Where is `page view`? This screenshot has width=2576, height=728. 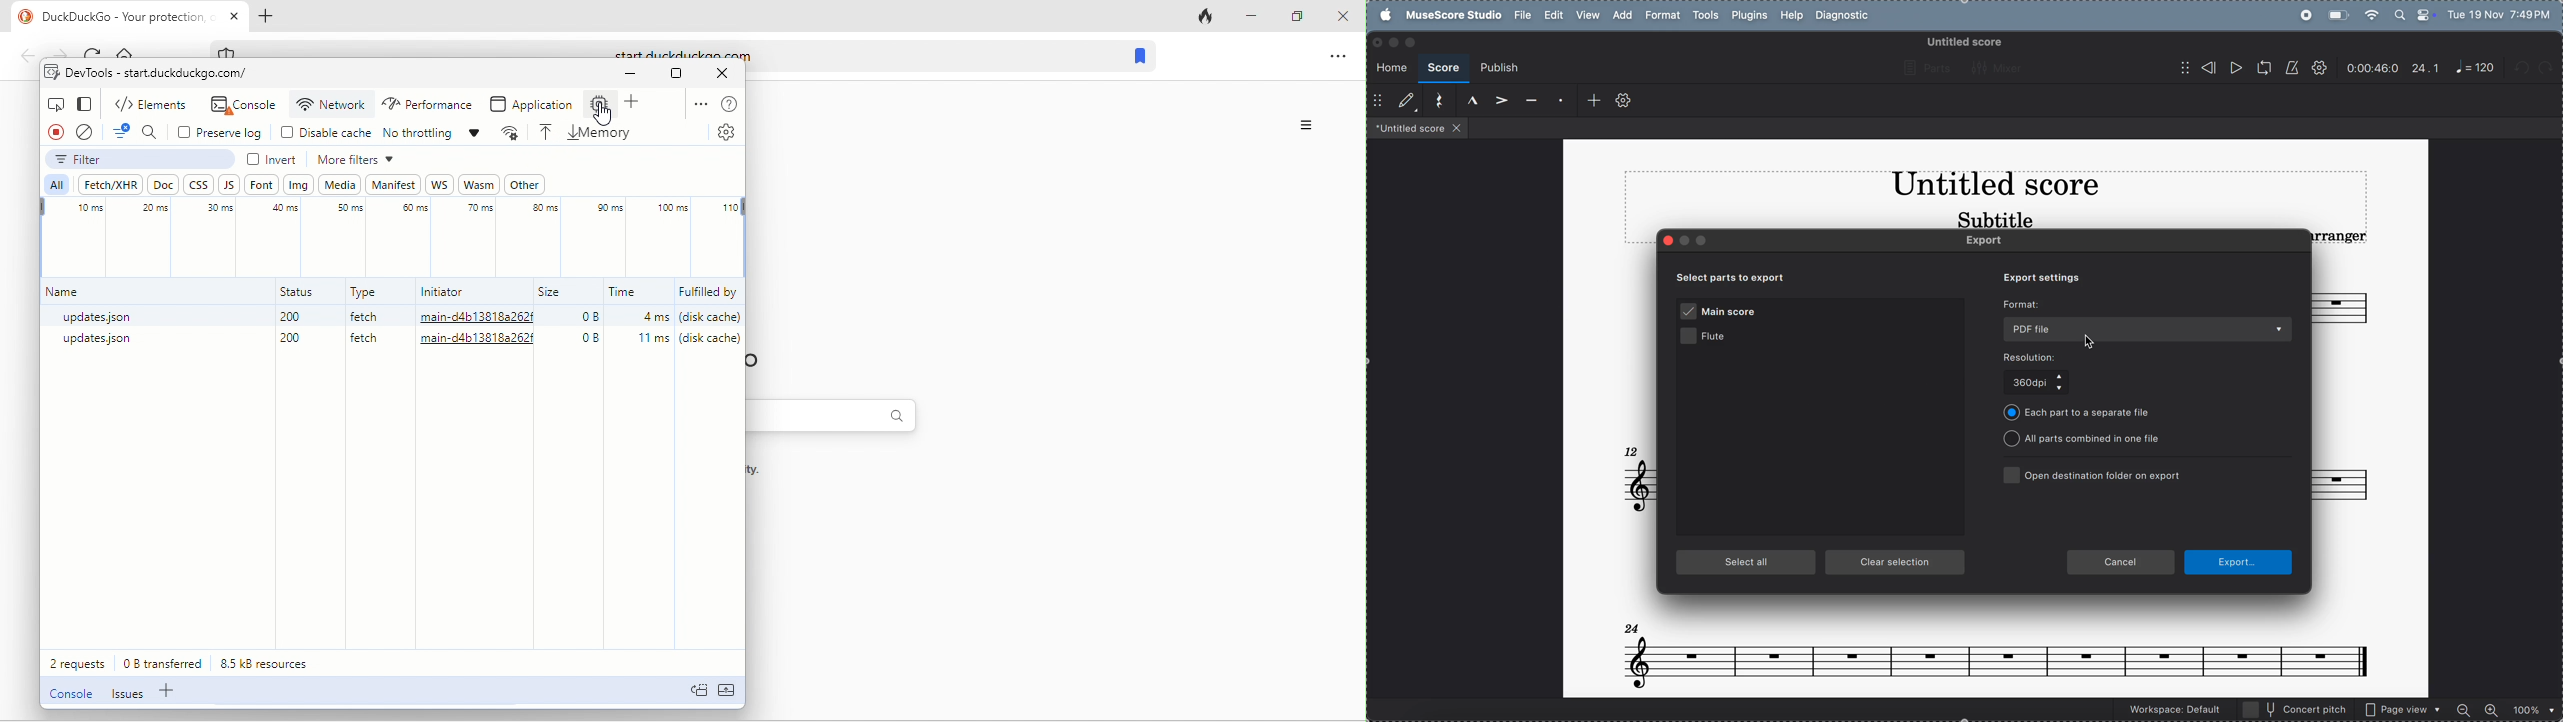
page view is located at coordinates (2404, 709).